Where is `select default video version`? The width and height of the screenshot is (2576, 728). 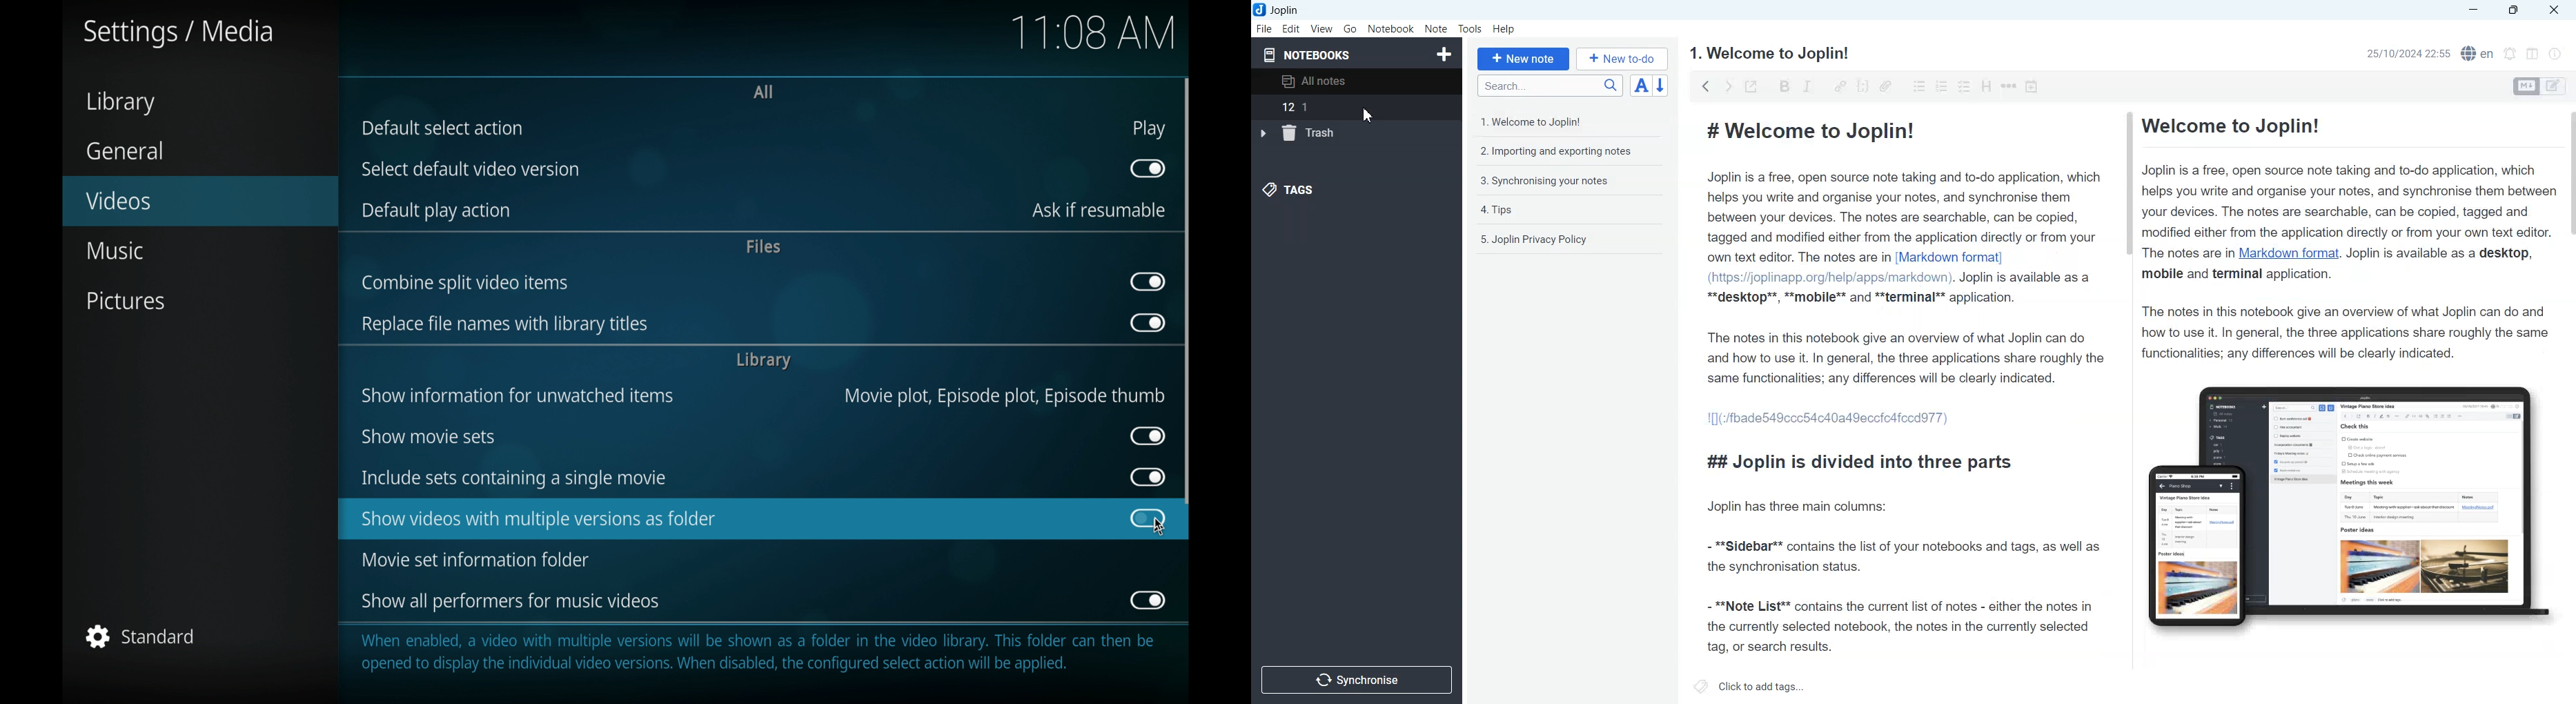
select default video version is located at coordinates (469, 169).